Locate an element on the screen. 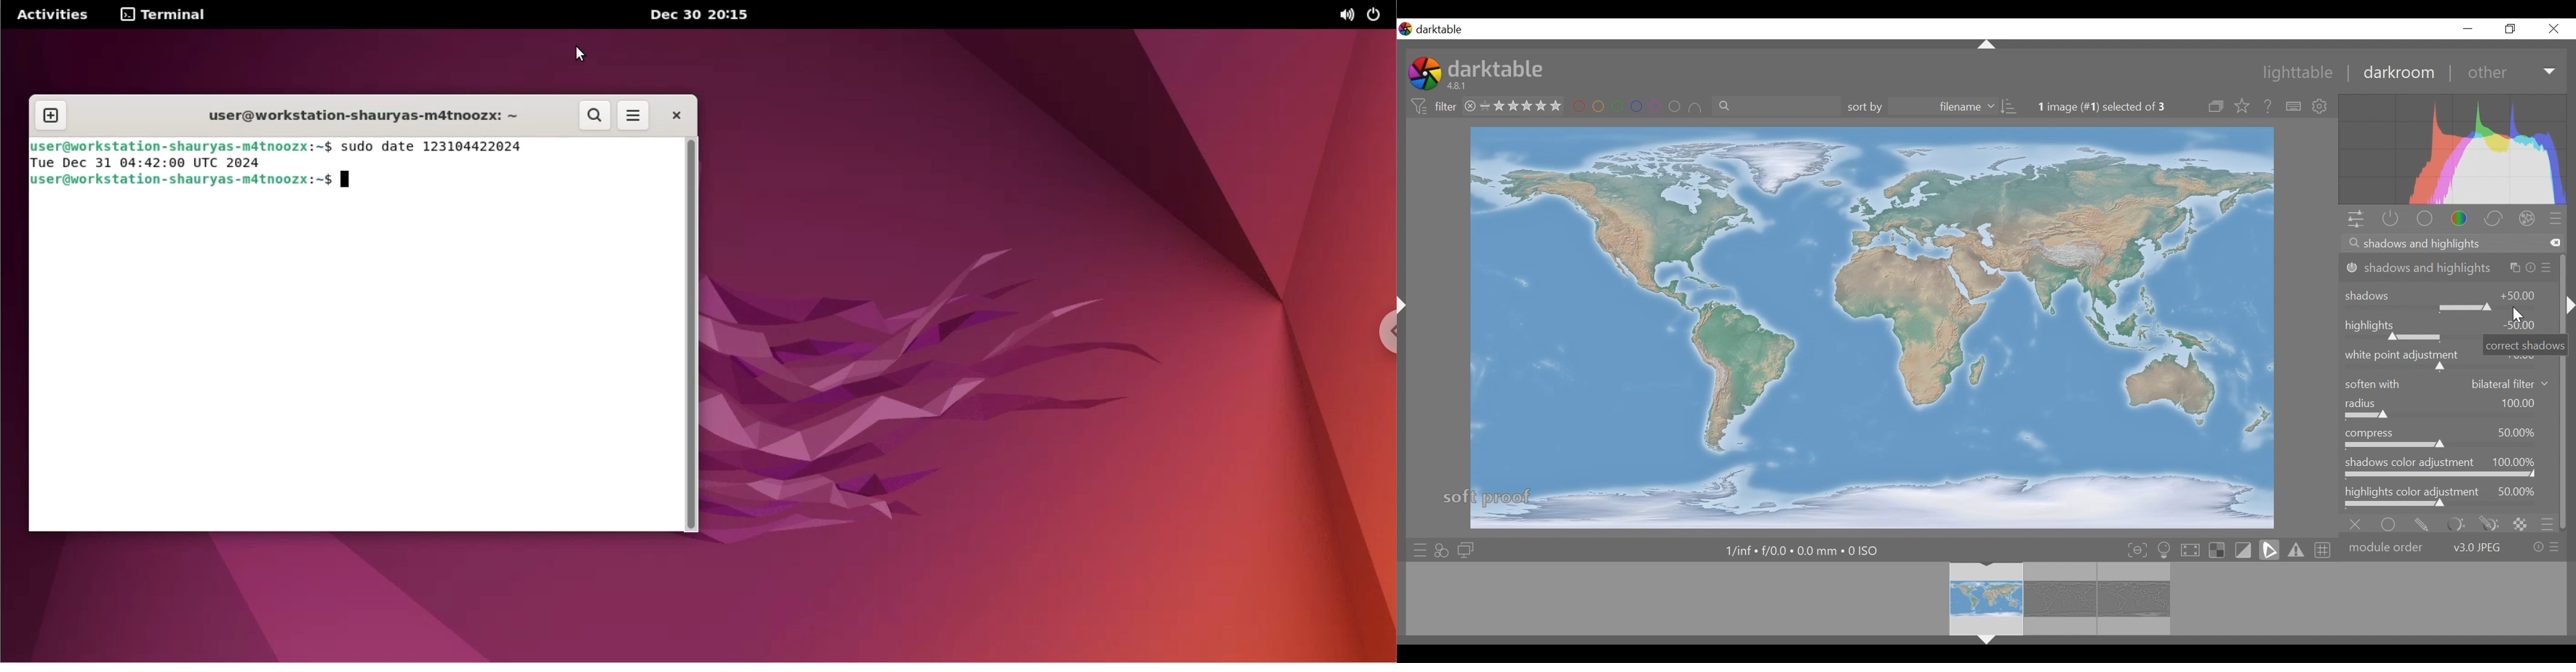 This screenshot has height=672, width=2576. blending options is located at coordinates (2548, 523).